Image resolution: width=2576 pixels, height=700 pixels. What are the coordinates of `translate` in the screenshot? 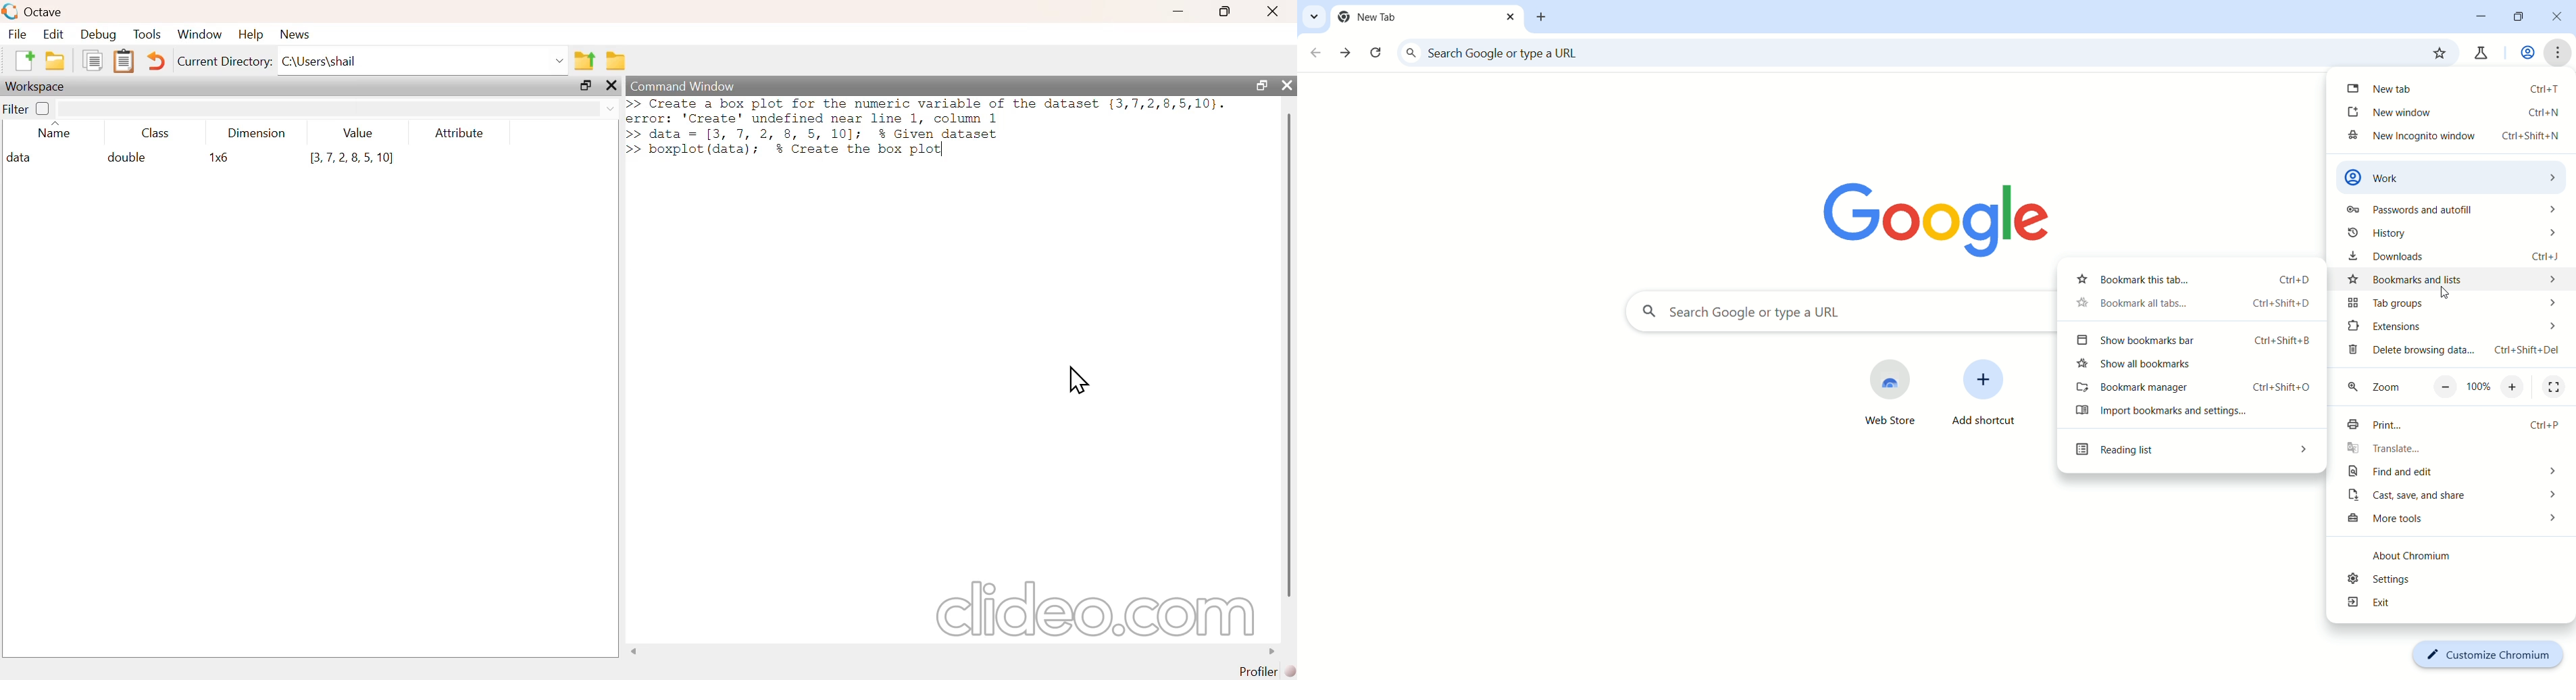 It's located at (2455, 450).